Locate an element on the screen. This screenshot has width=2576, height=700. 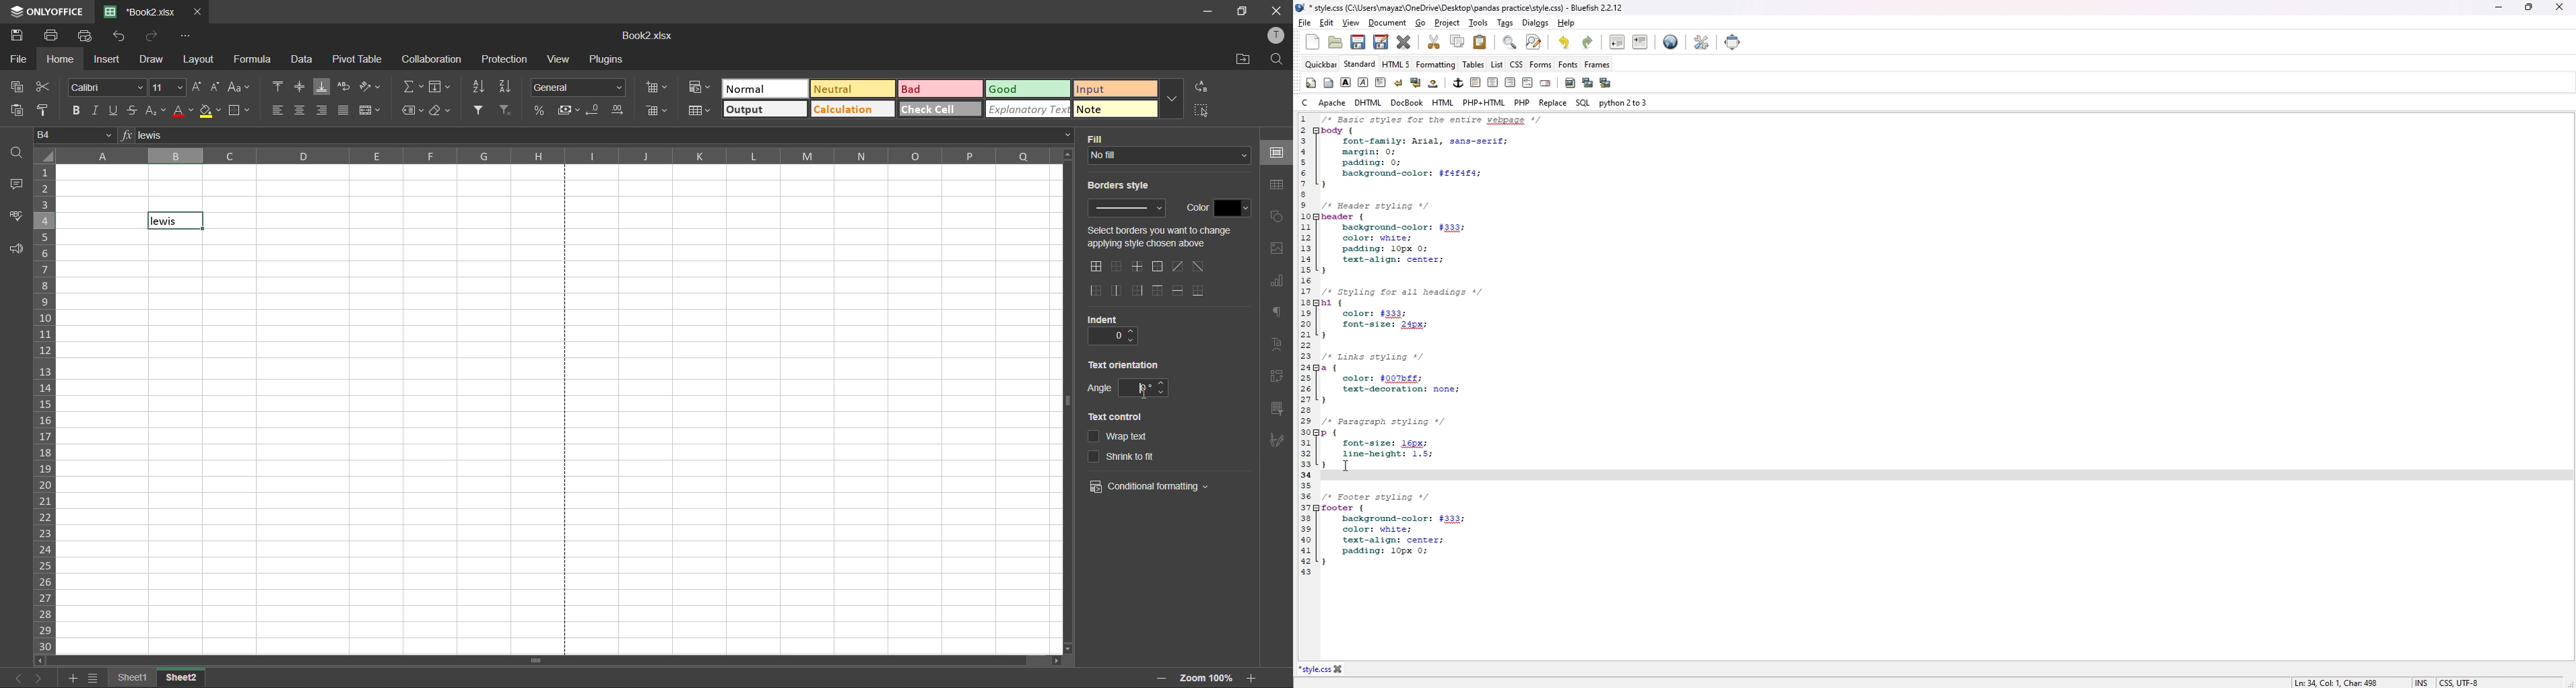
undo is located at coordinates (119, 36).